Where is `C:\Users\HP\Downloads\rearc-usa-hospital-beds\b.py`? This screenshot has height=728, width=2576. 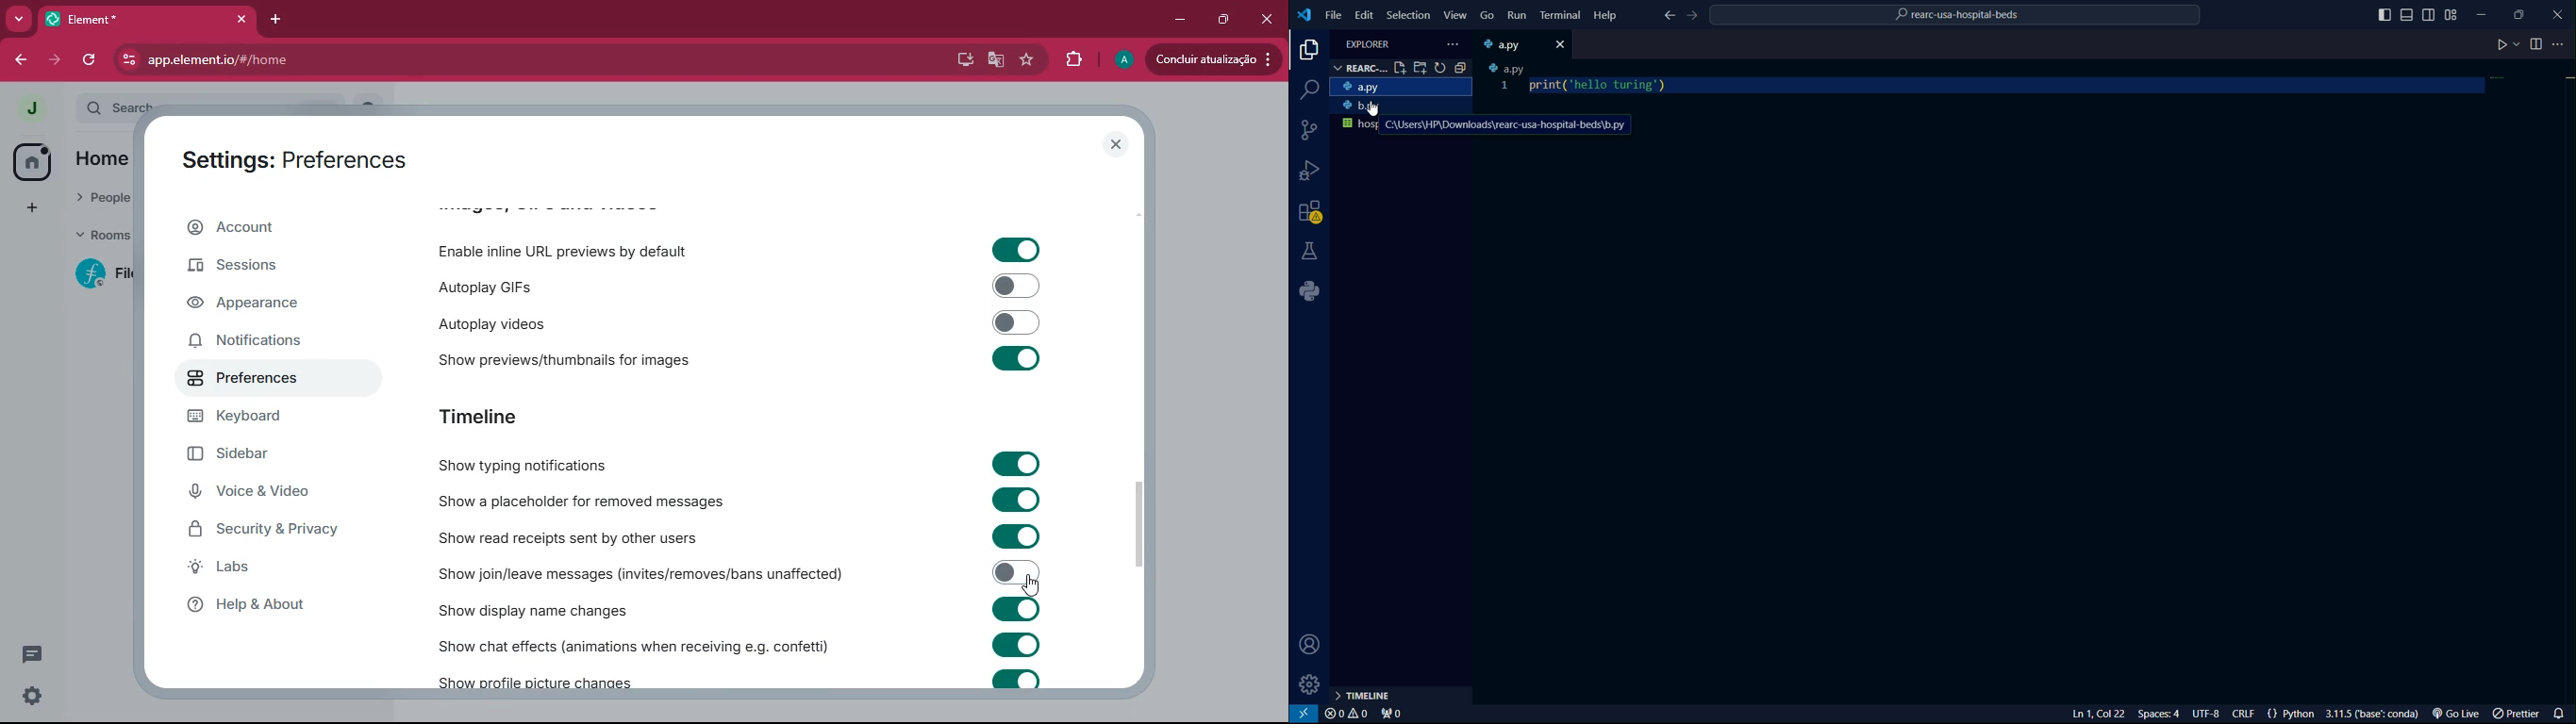 C:\Users\HP\Downloads\rearc-usa-hospital-beds\b.py is located at coordinates (1504, 125).